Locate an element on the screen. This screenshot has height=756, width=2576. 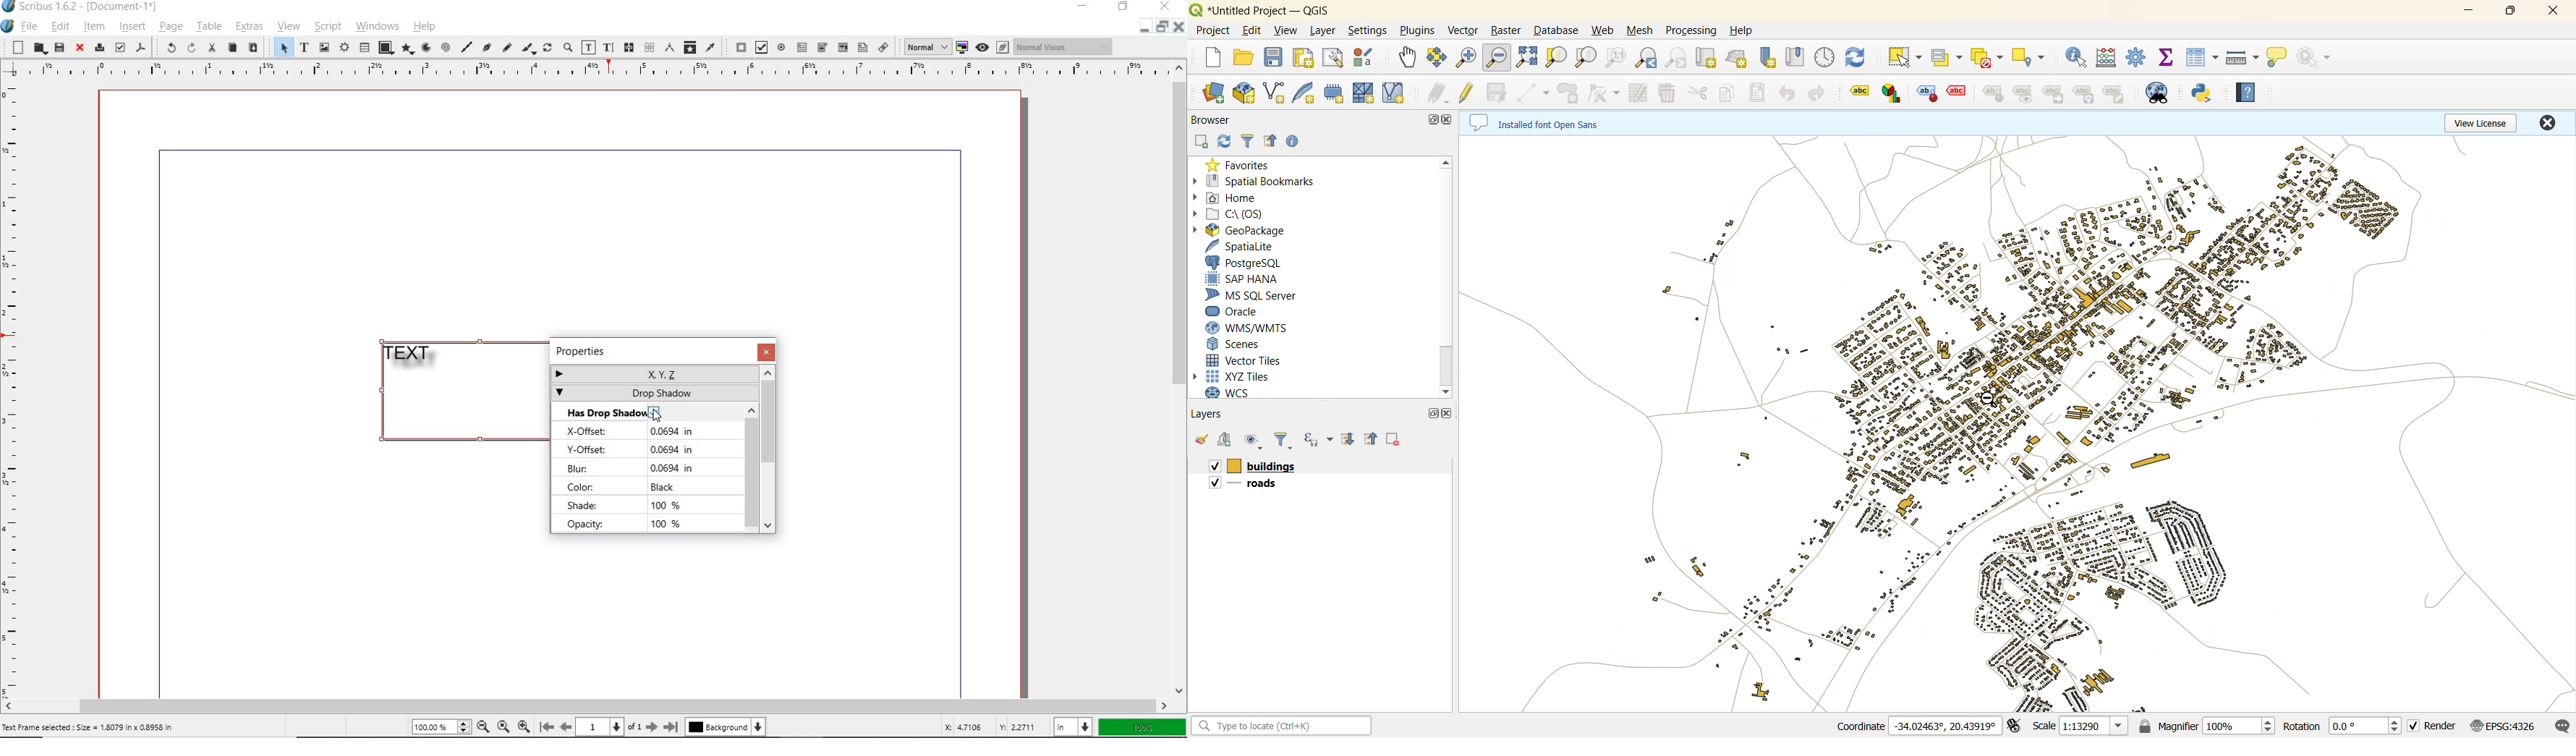
delete layer is located at coordinates (1395, 439).